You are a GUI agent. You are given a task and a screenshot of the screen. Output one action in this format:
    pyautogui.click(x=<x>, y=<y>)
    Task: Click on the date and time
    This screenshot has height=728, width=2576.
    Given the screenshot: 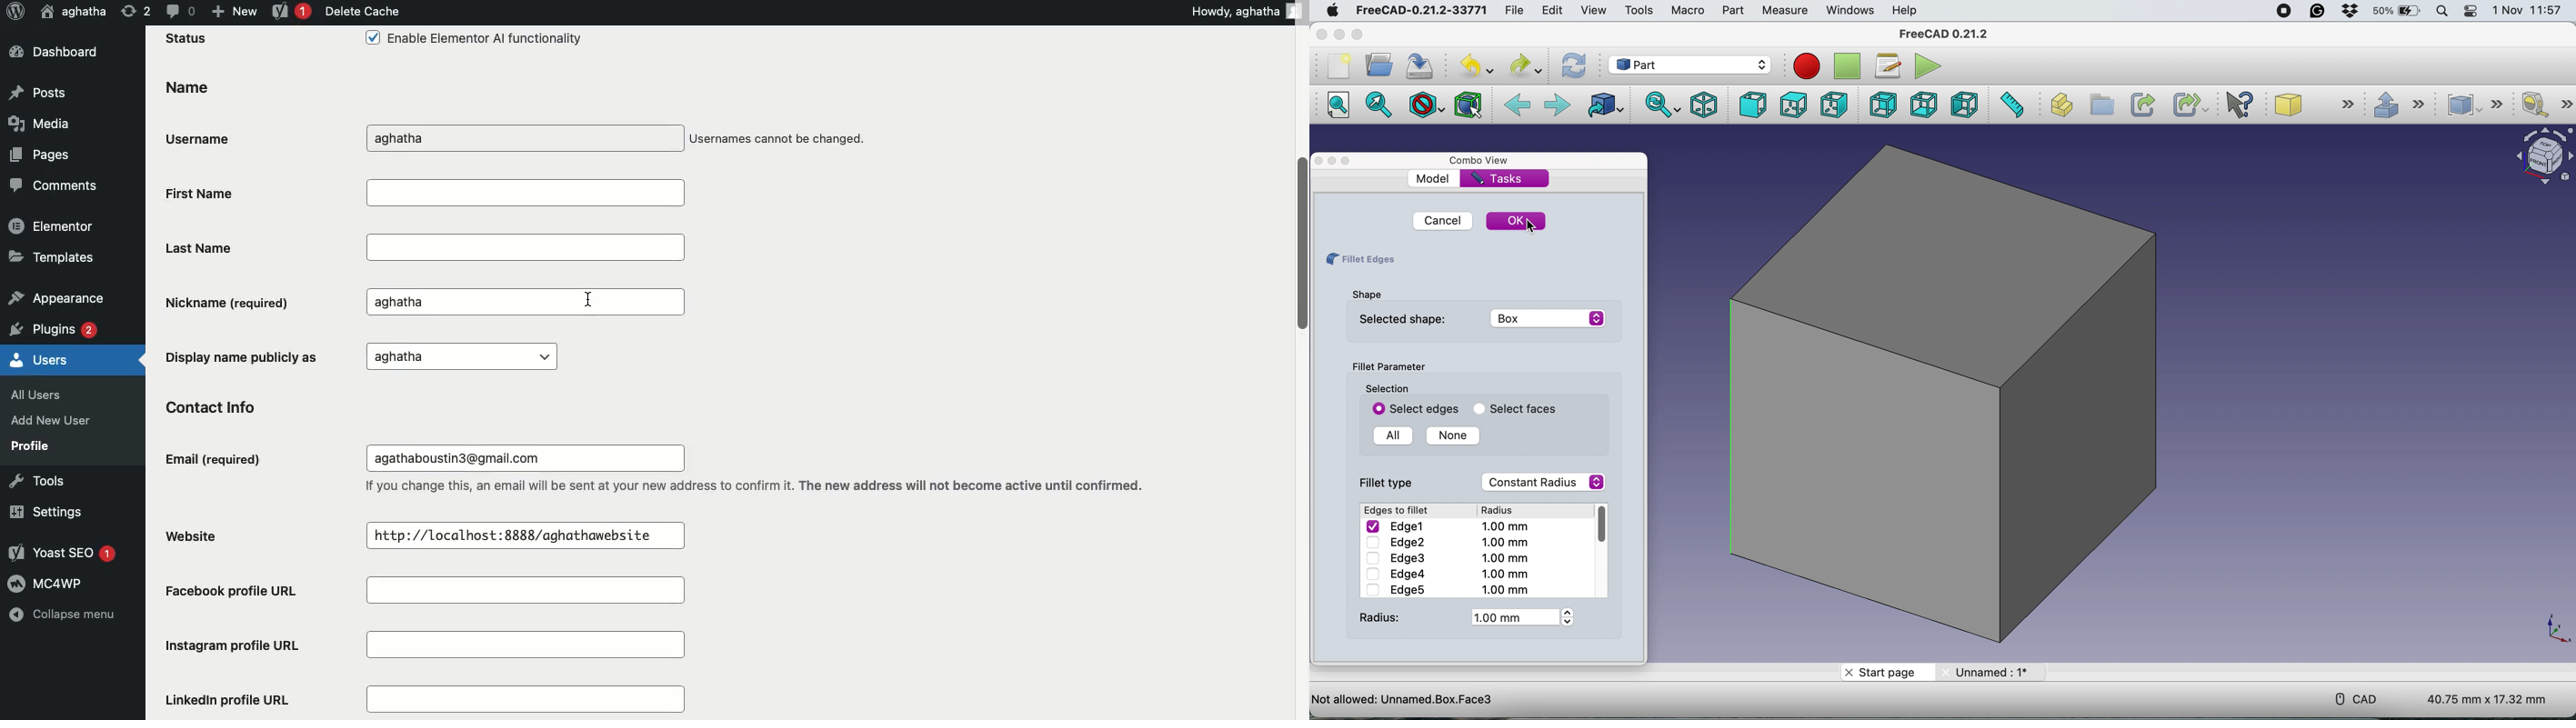 What is the action you would take?
    pyautogui.click(x=2528, y=10)
    